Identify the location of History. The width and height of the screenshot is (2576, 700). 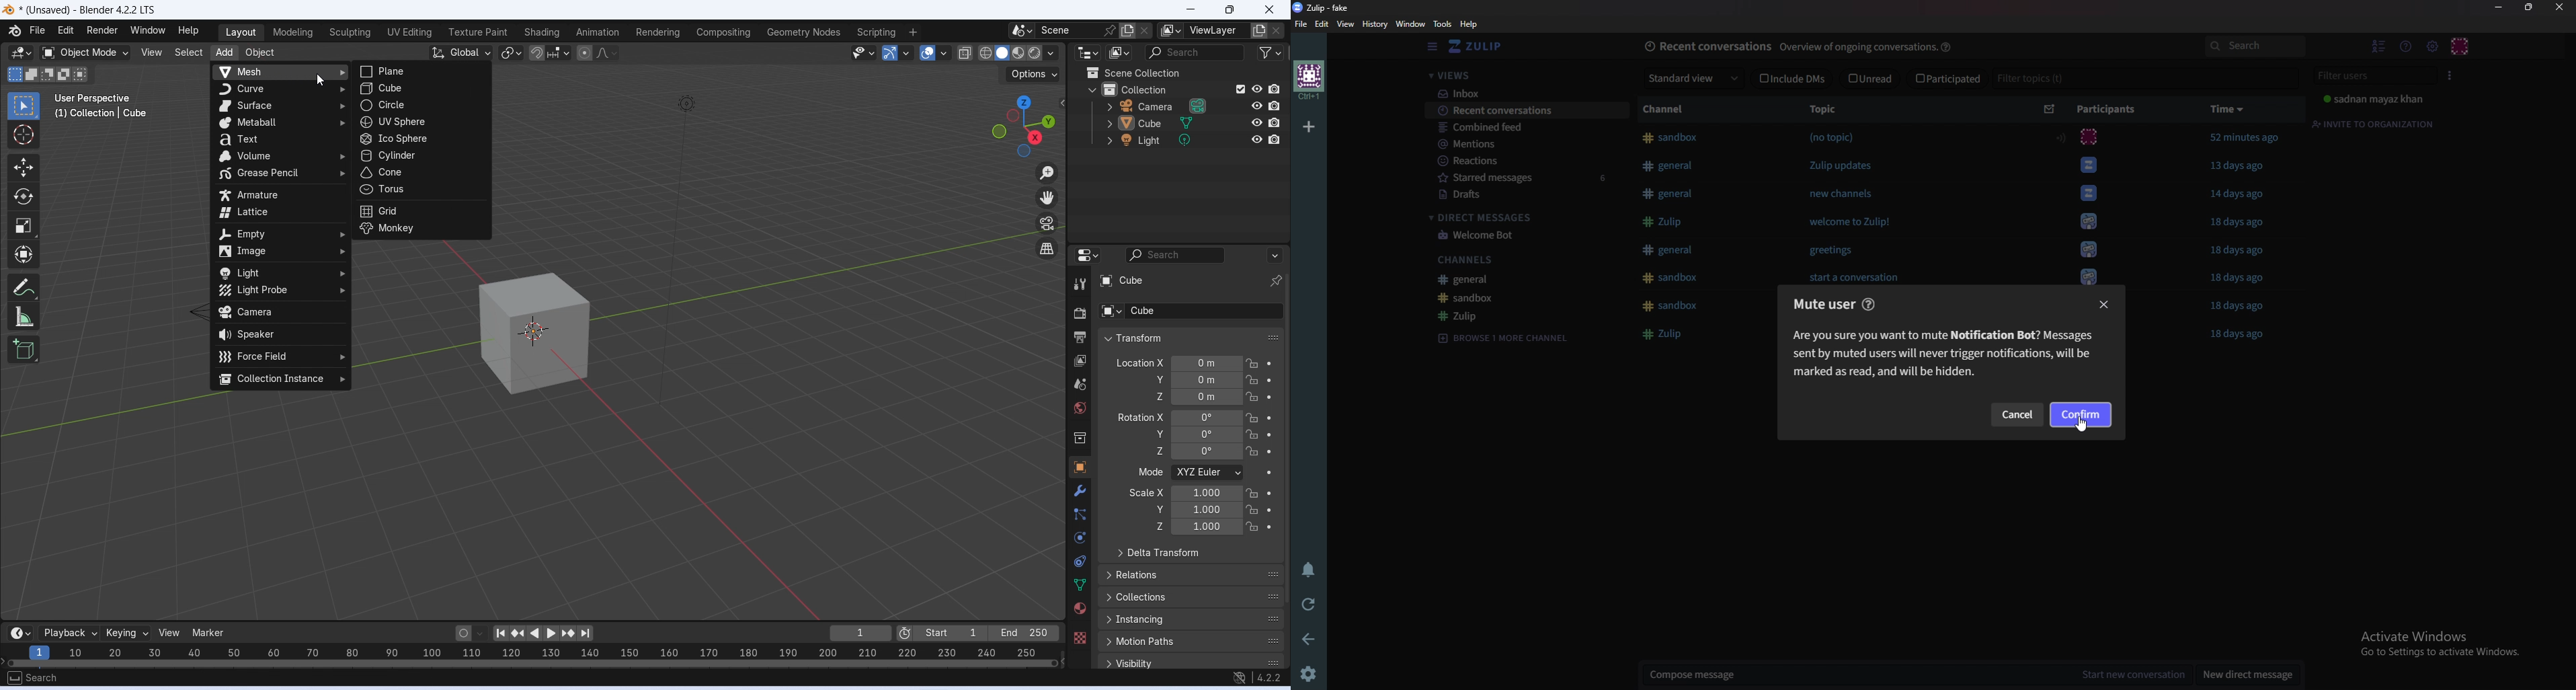
(1376, 23).